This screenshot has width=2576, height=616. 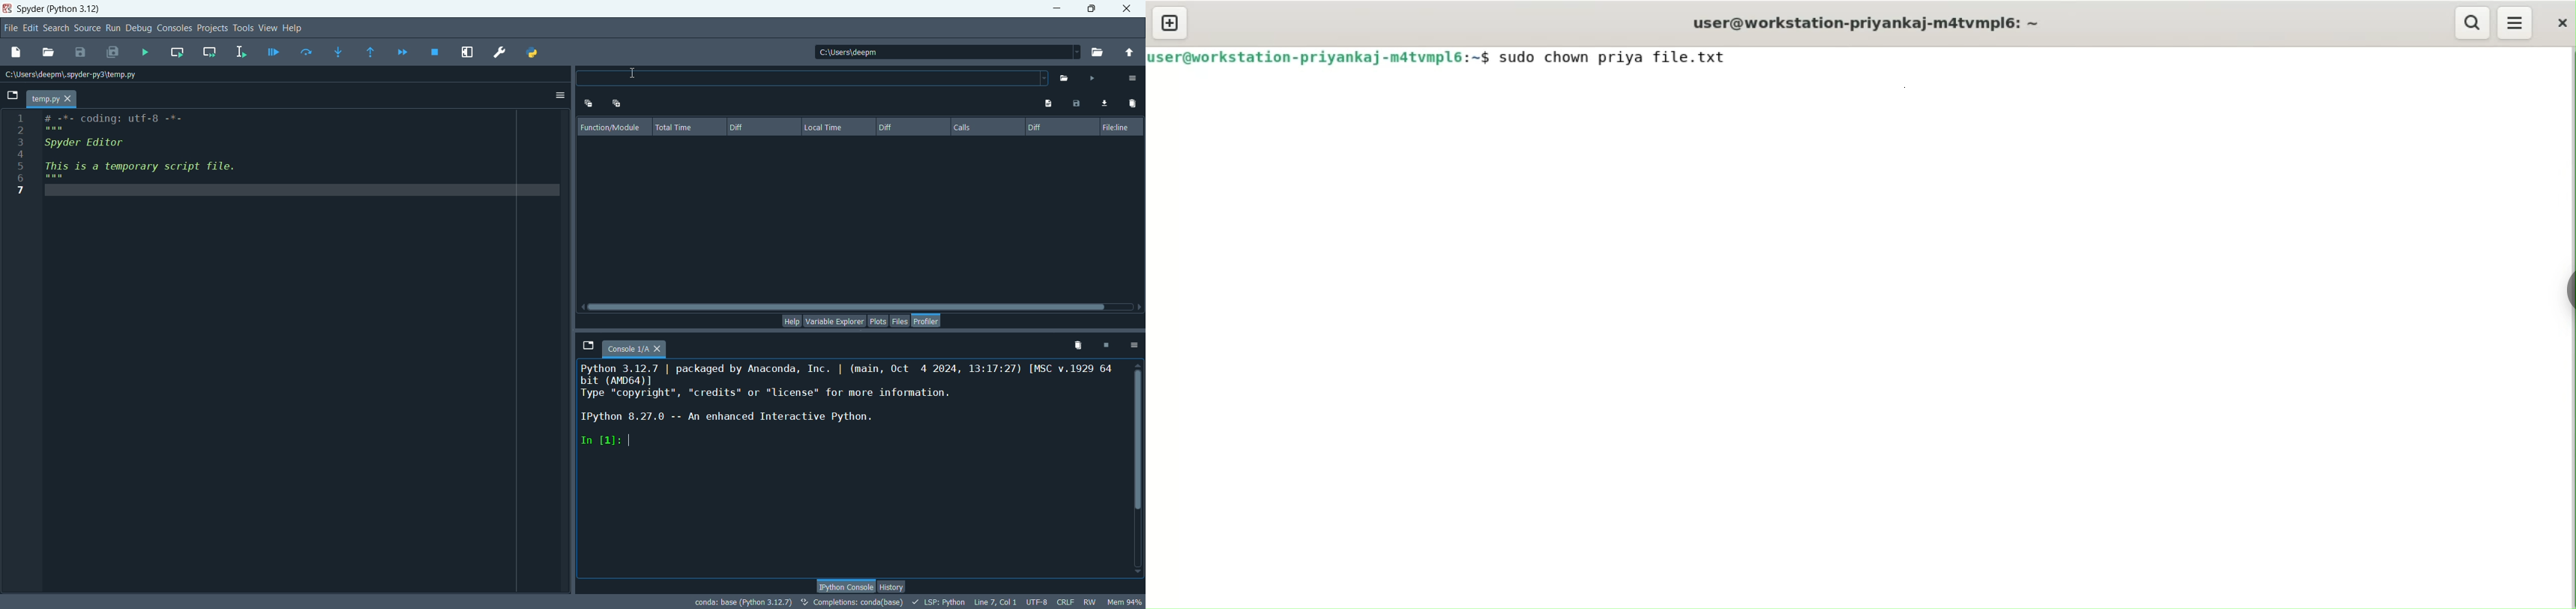 What do you see at coordinates (588, 104) in the screenshot?
I see `expand one level up` at bounding box center [588, 104].